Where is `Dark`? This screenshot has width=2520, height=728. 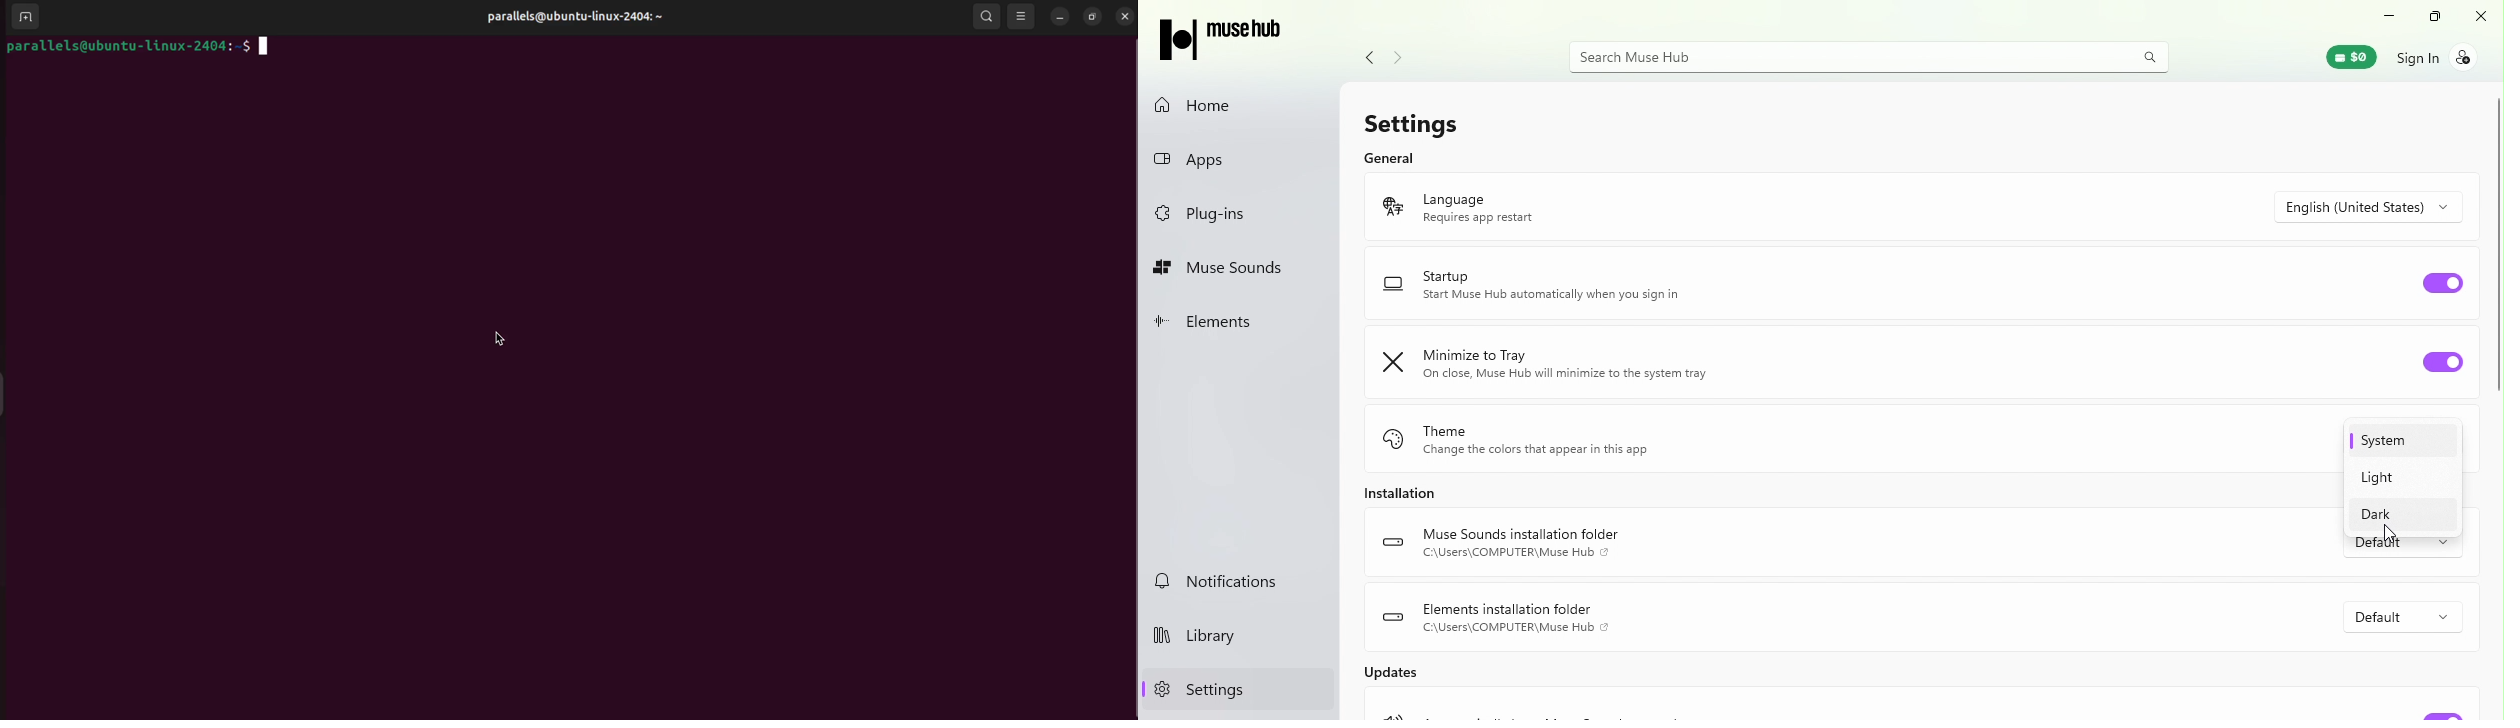 Dark is located at coordinates (2401, 513).